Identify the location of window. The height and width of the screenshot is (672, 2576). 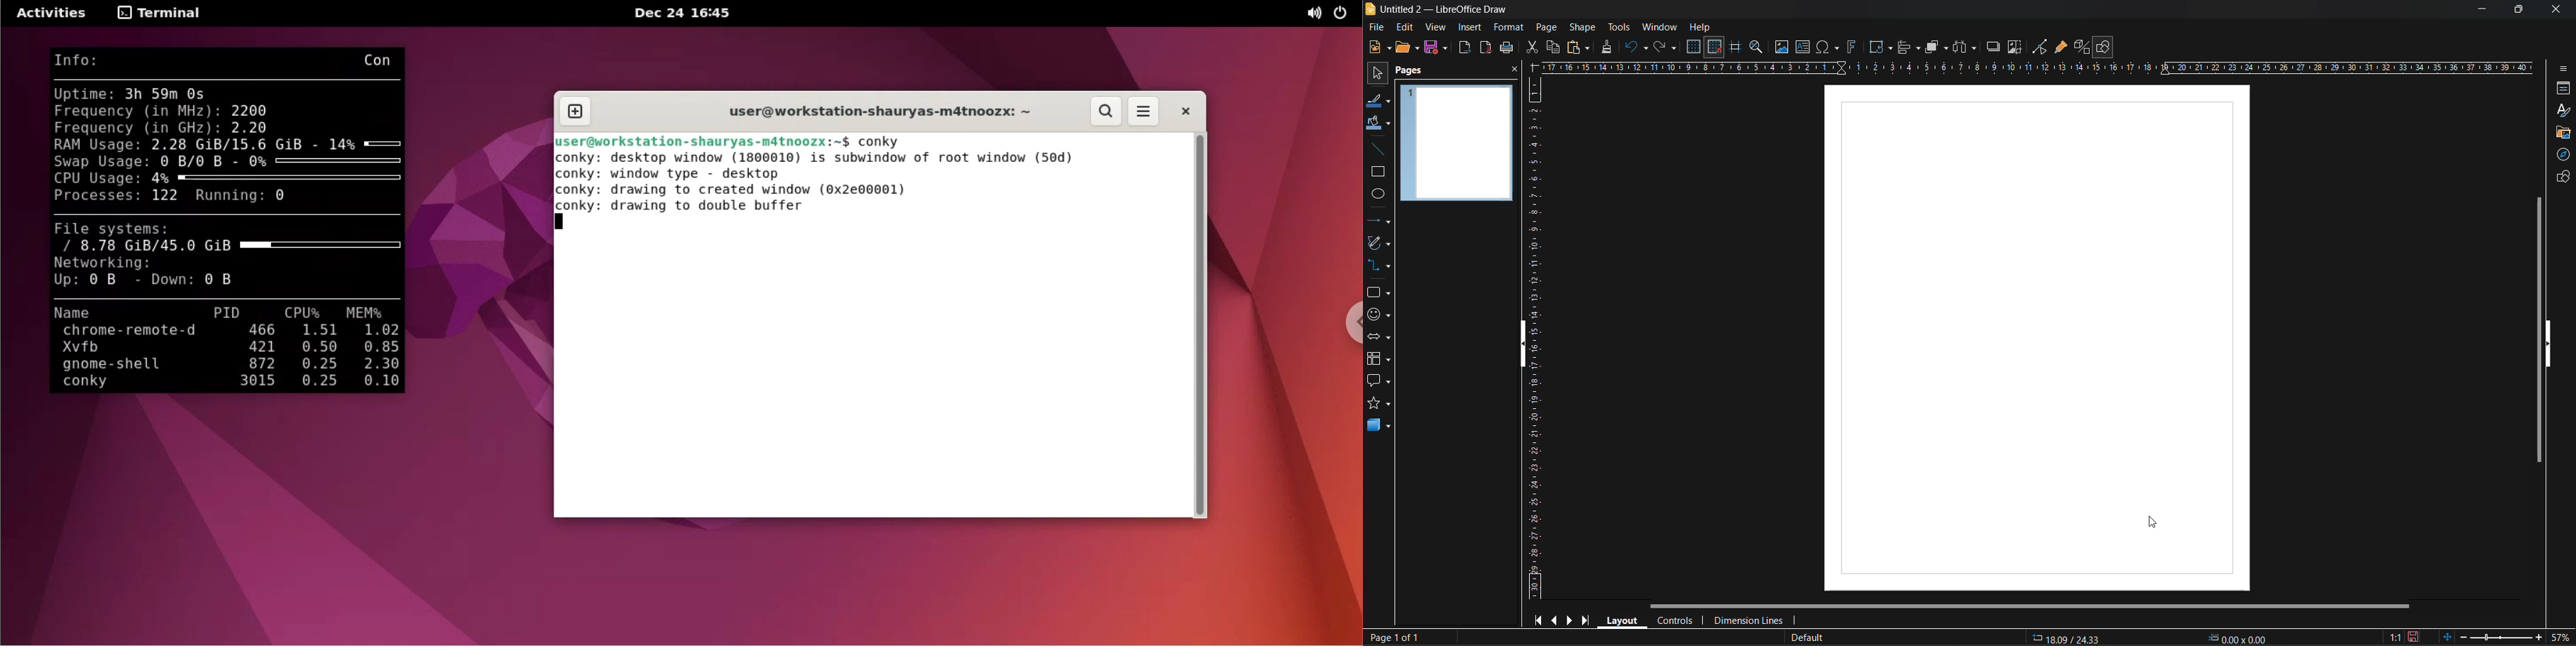
(1662, 27).